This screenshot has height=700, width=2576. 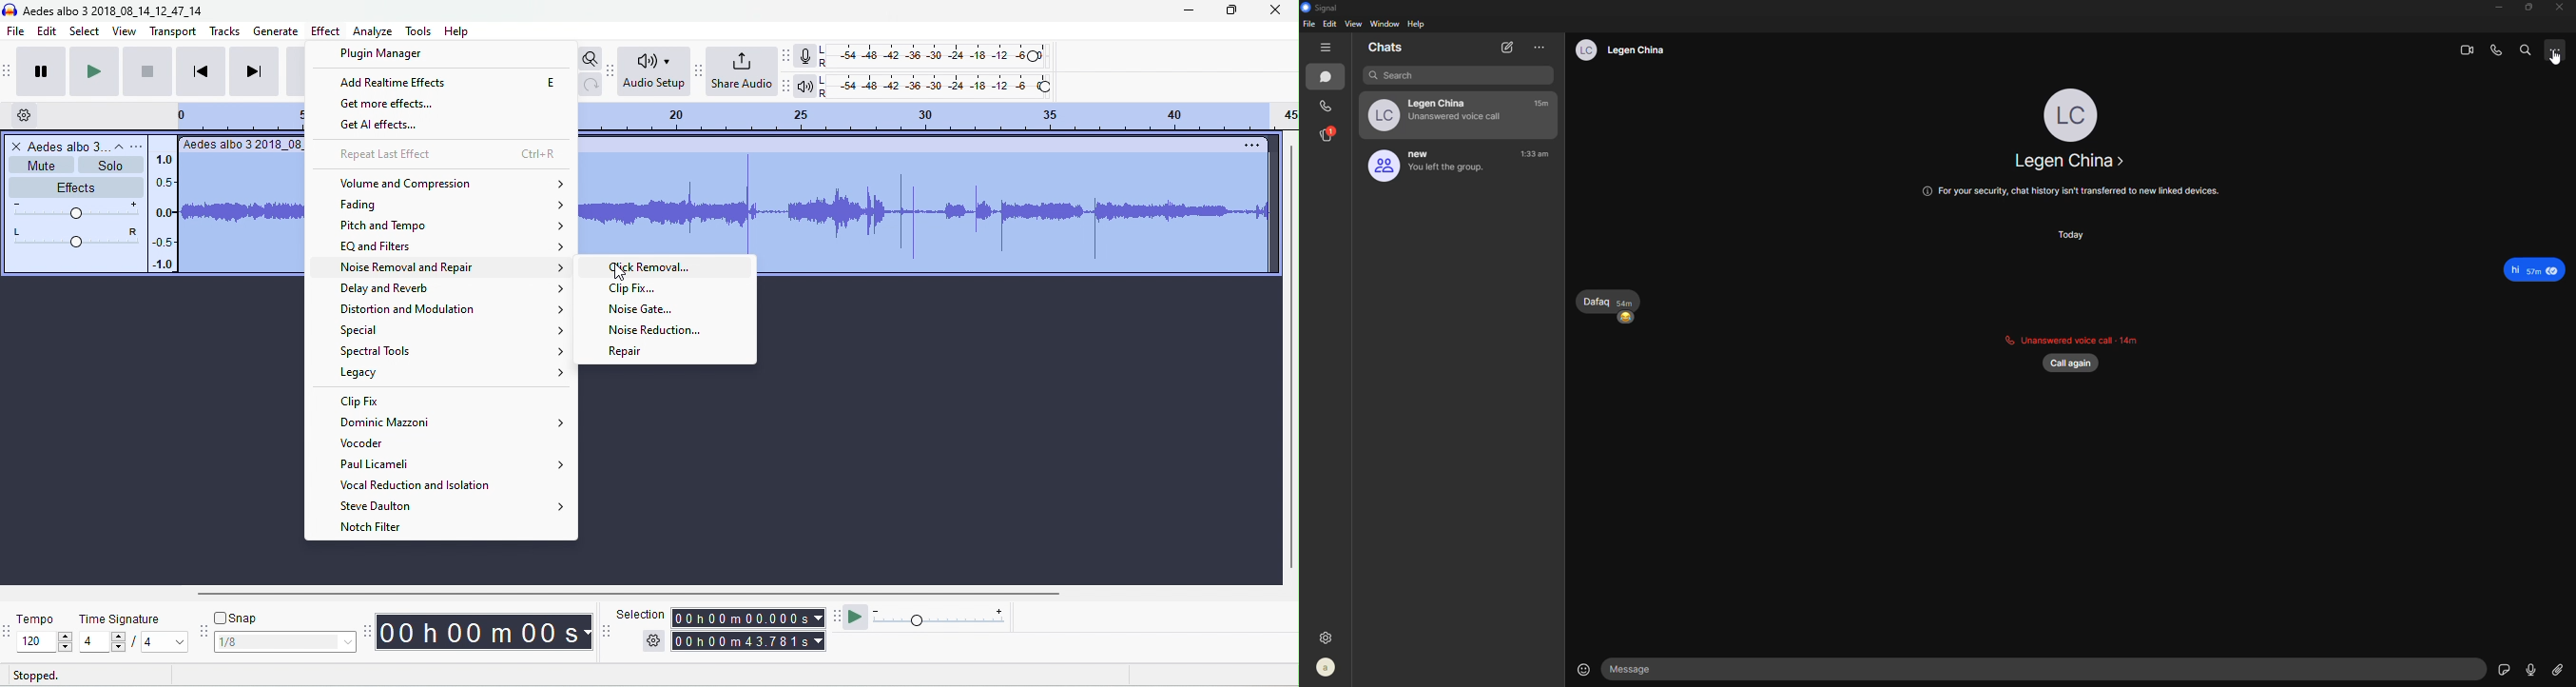 What do you see at coordinates (35, 618) in the screenshot?
I see `tempo` at bounding box center [35, 618].